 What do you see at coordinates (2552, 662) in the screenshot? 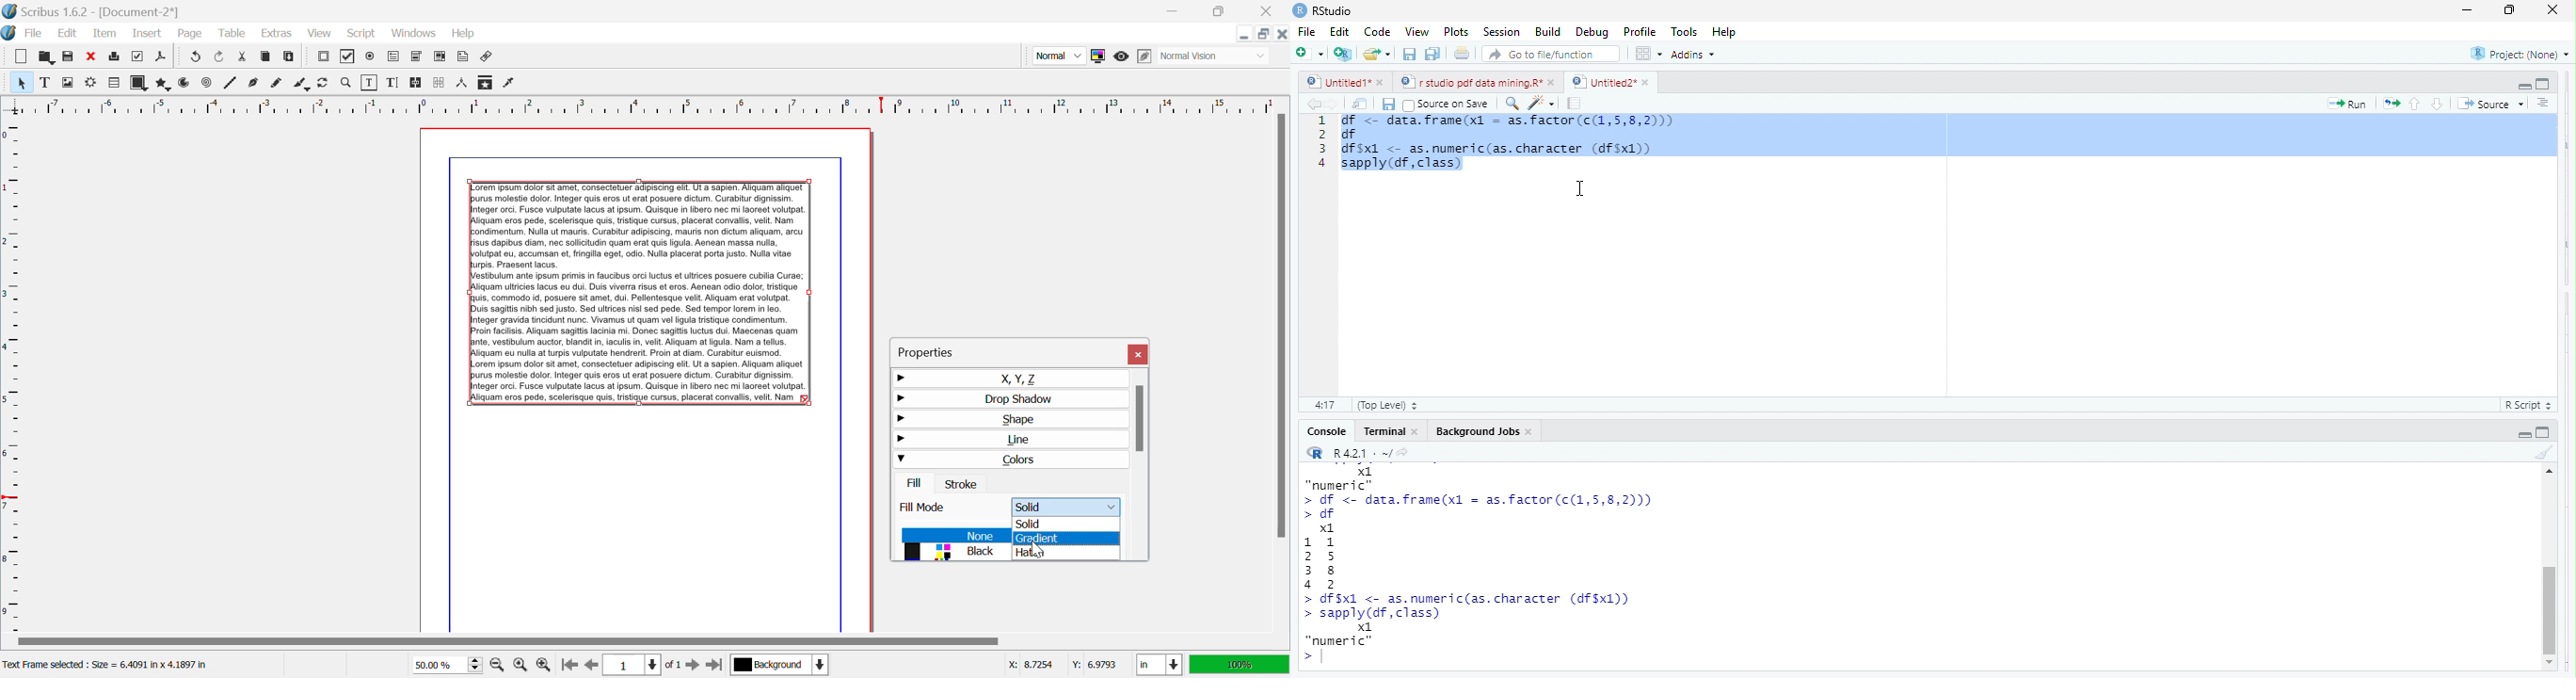
I see `scroll down` at bounding box center [2552, 662].